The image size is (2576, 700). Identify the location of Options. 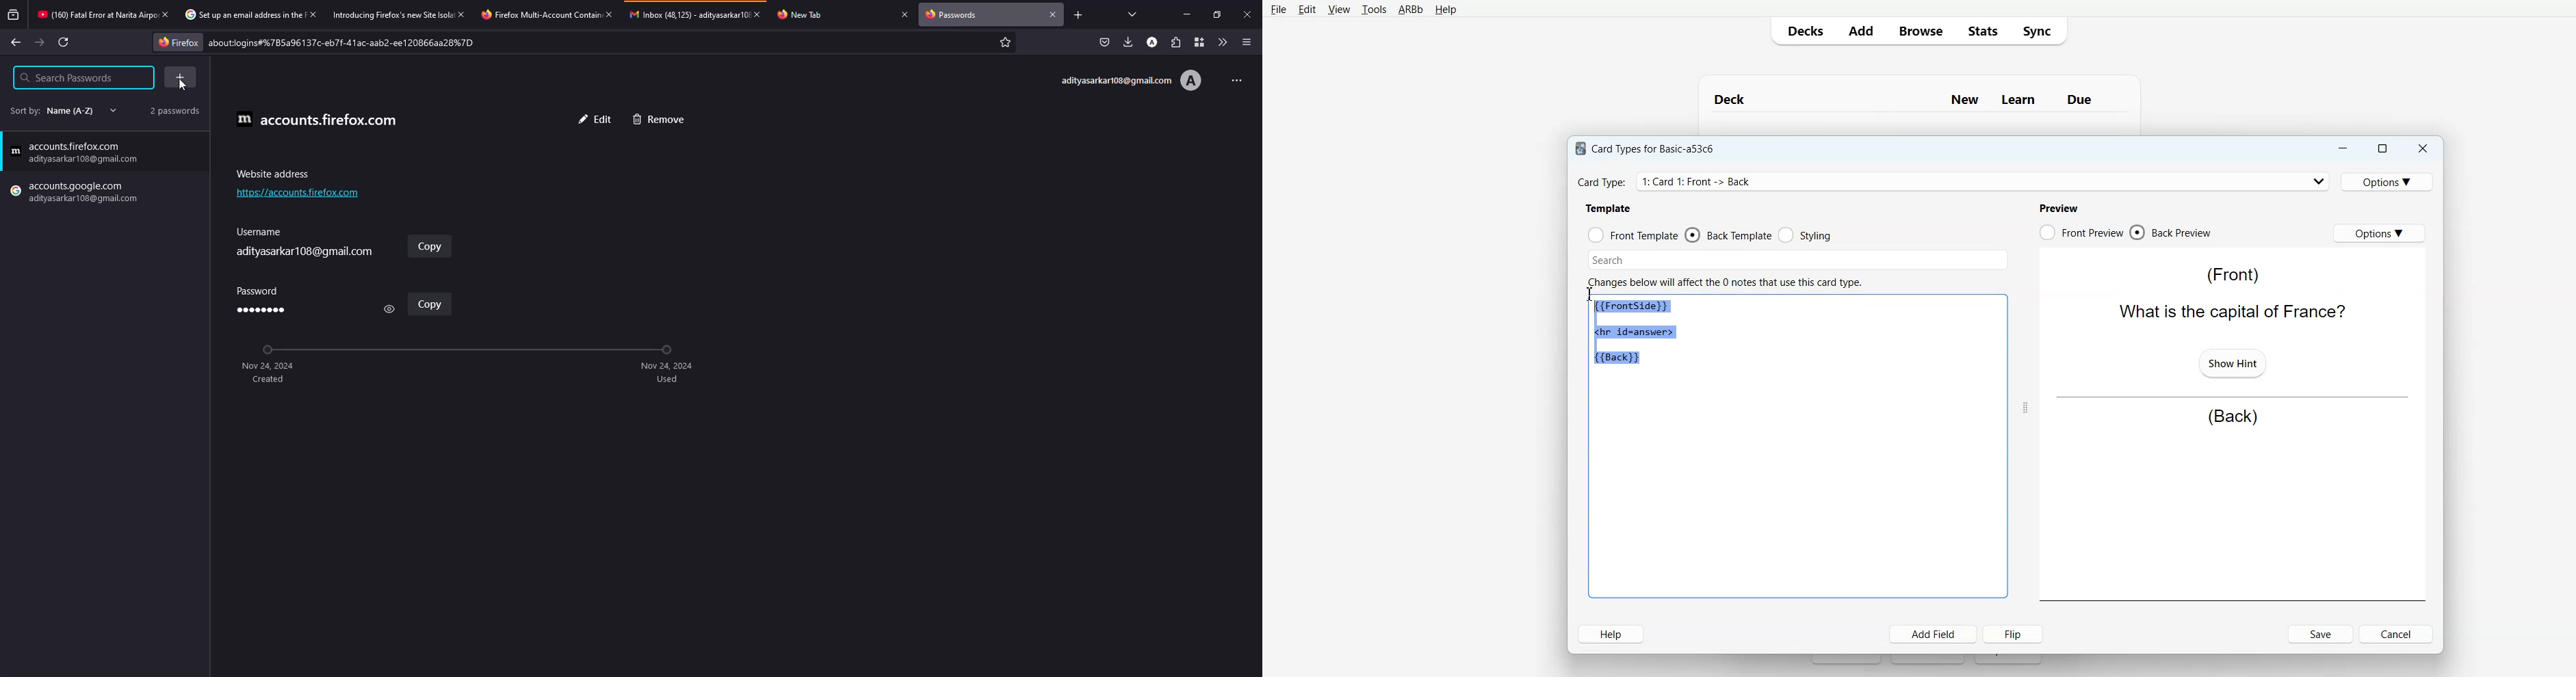
(2389, 181).